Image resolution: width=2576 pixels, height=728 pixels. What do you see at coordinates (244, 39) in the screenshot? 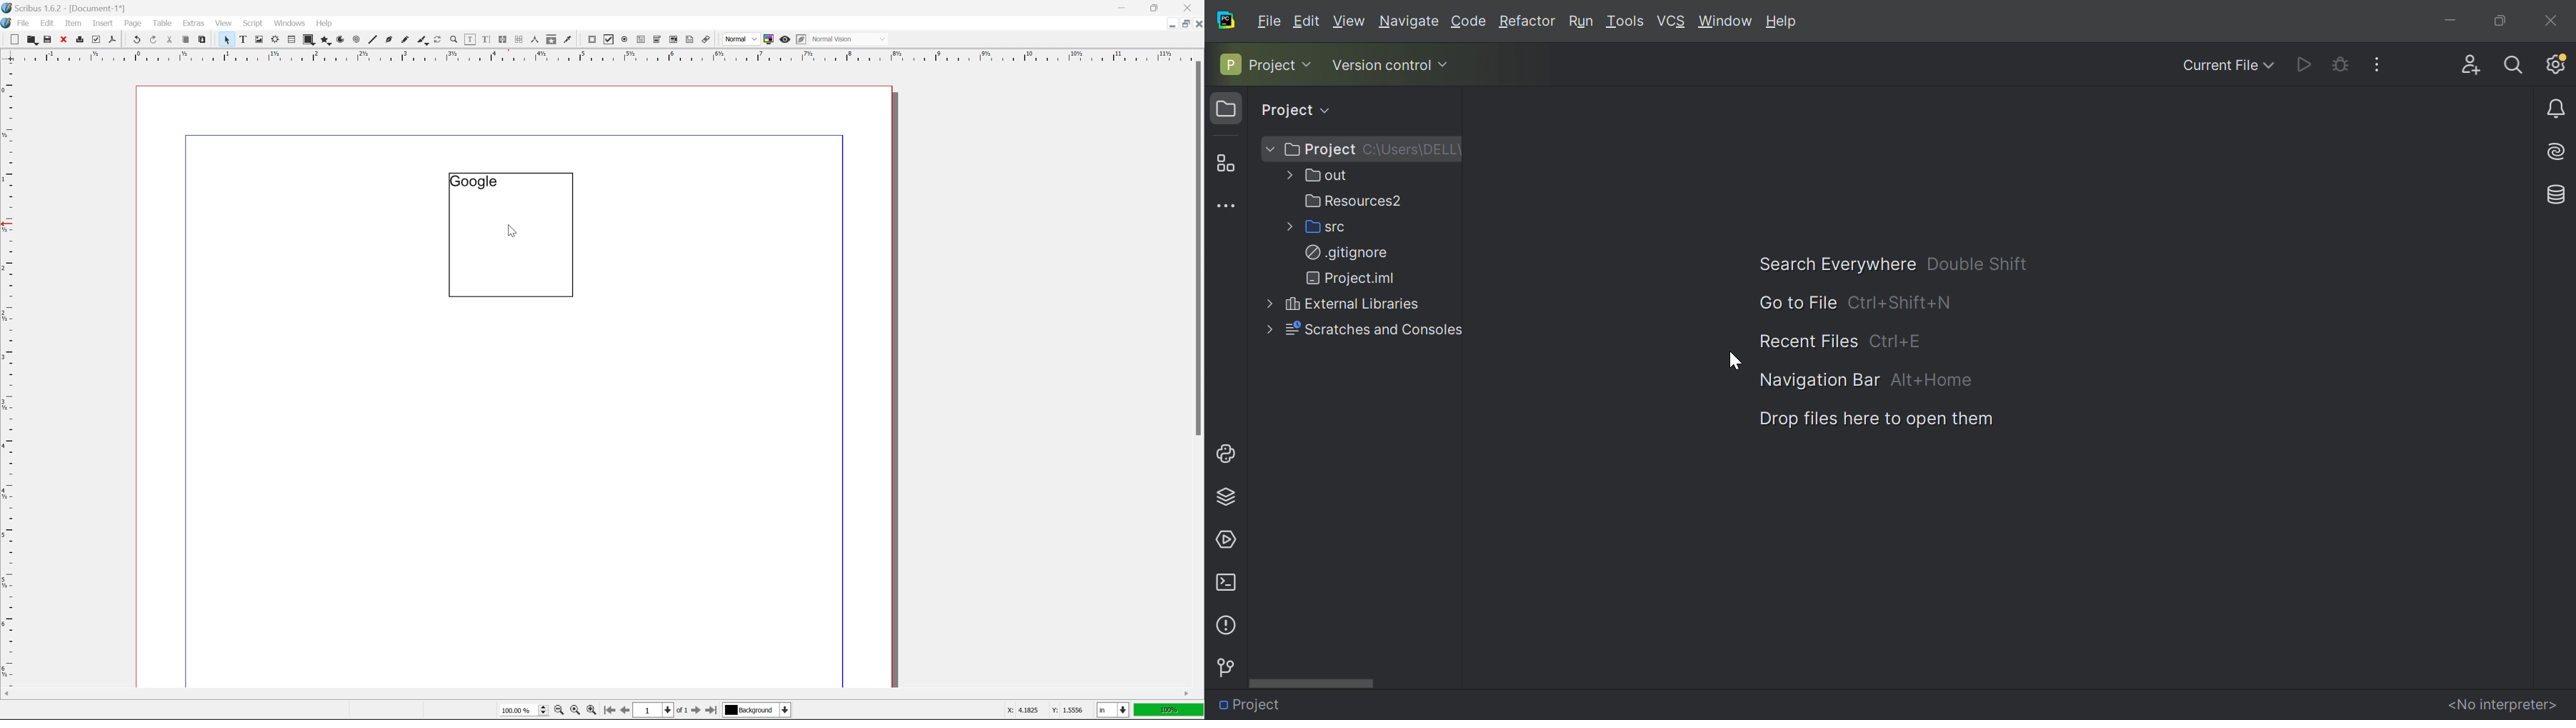
I see `text frame` at bounding box center [244, 39].